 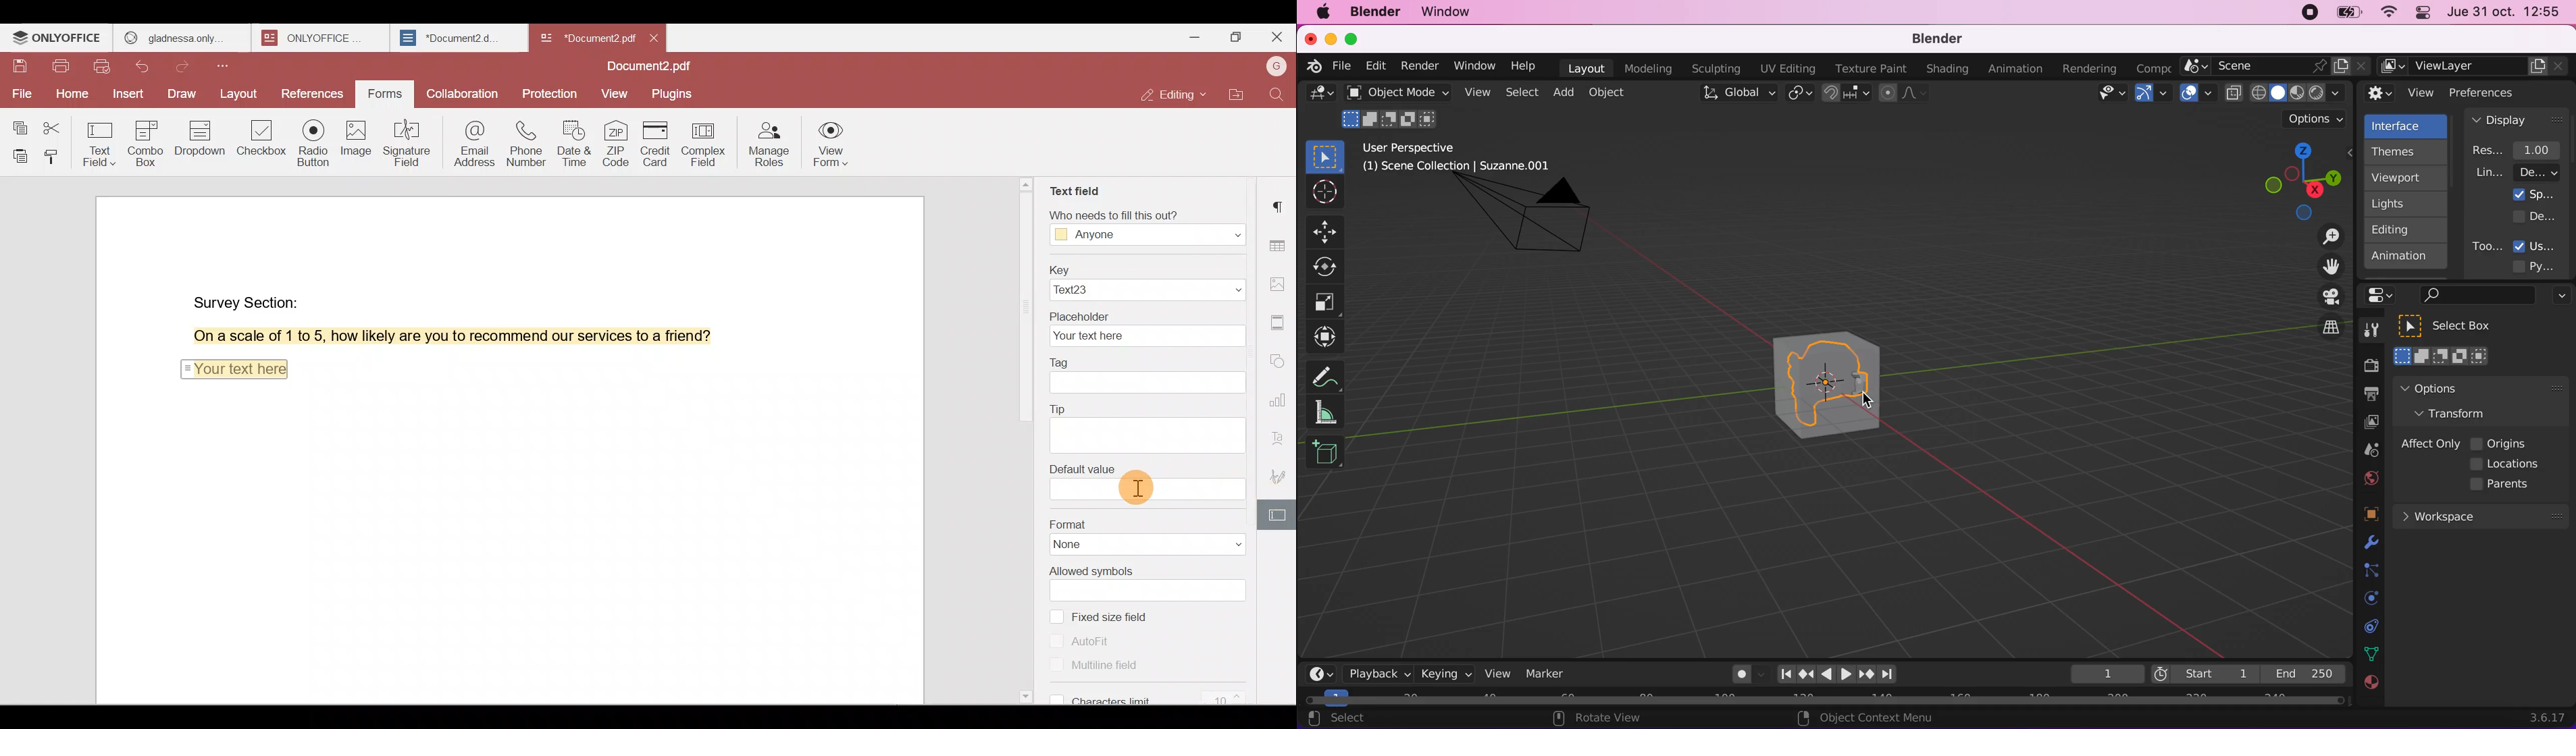 I want to click on view object types, so click(x=2110, y=96).